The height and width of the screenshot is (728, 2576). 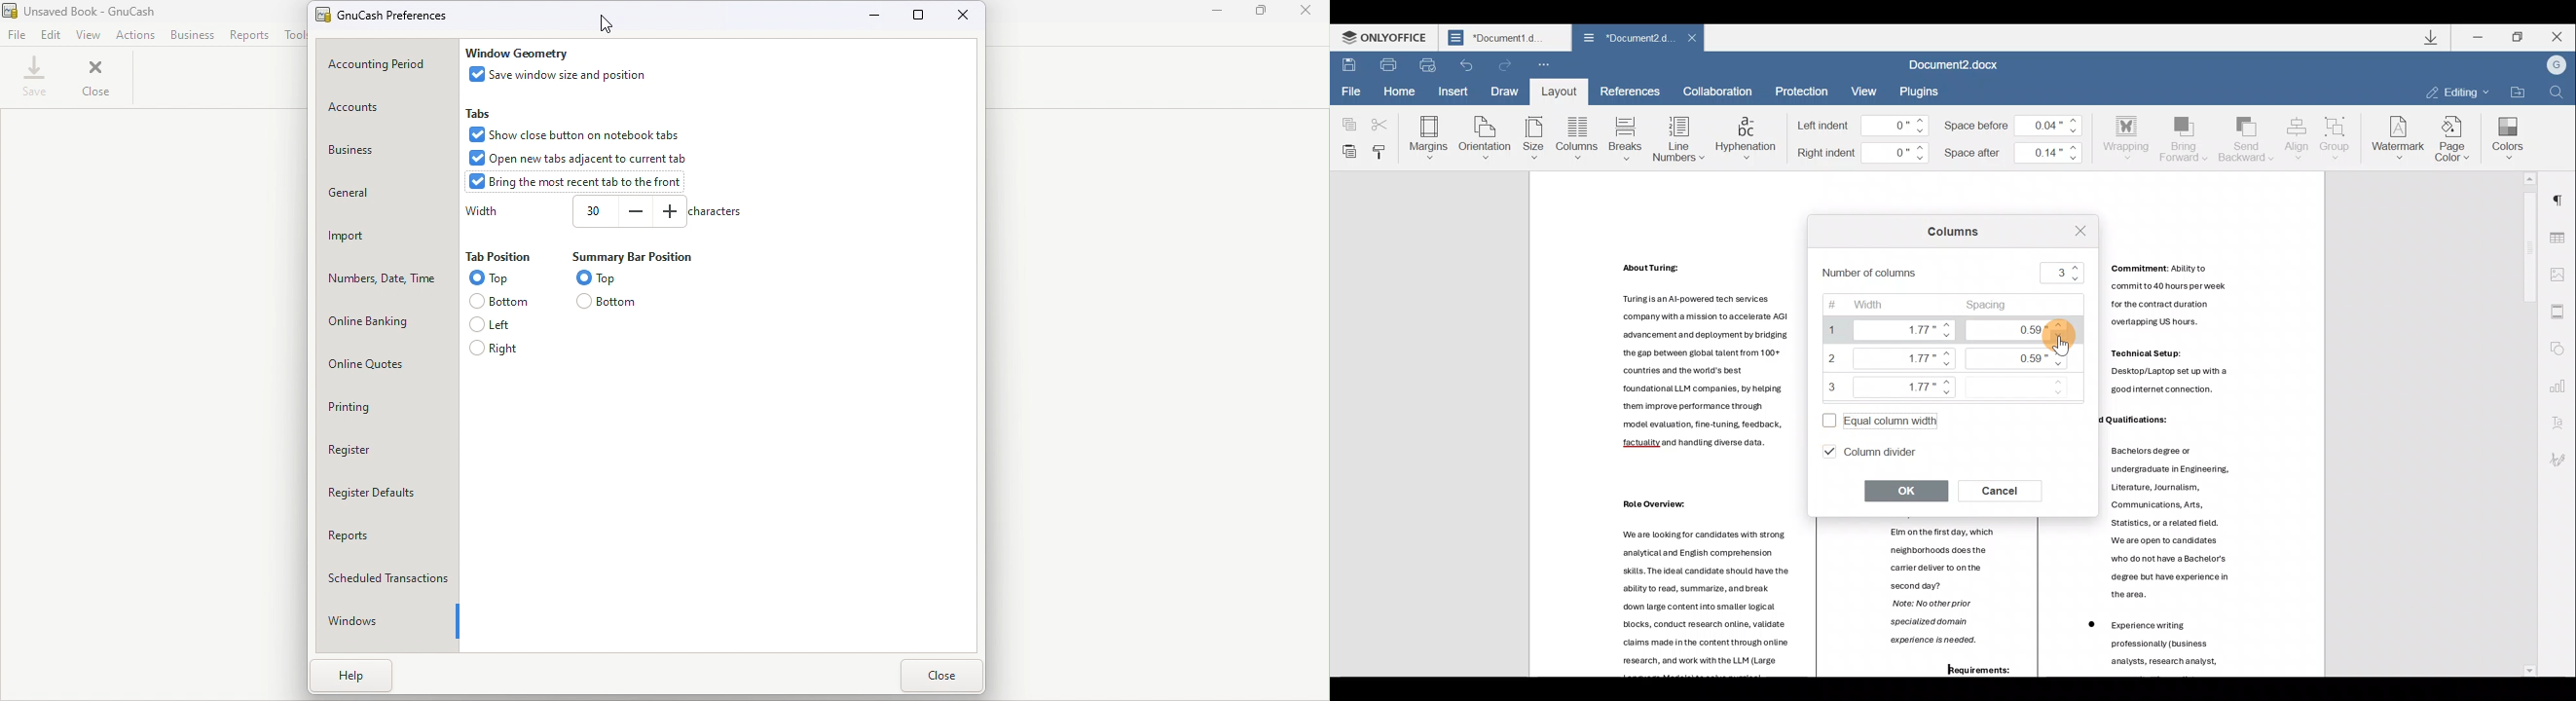 I want to click on Import, so click(x=386, y=234).